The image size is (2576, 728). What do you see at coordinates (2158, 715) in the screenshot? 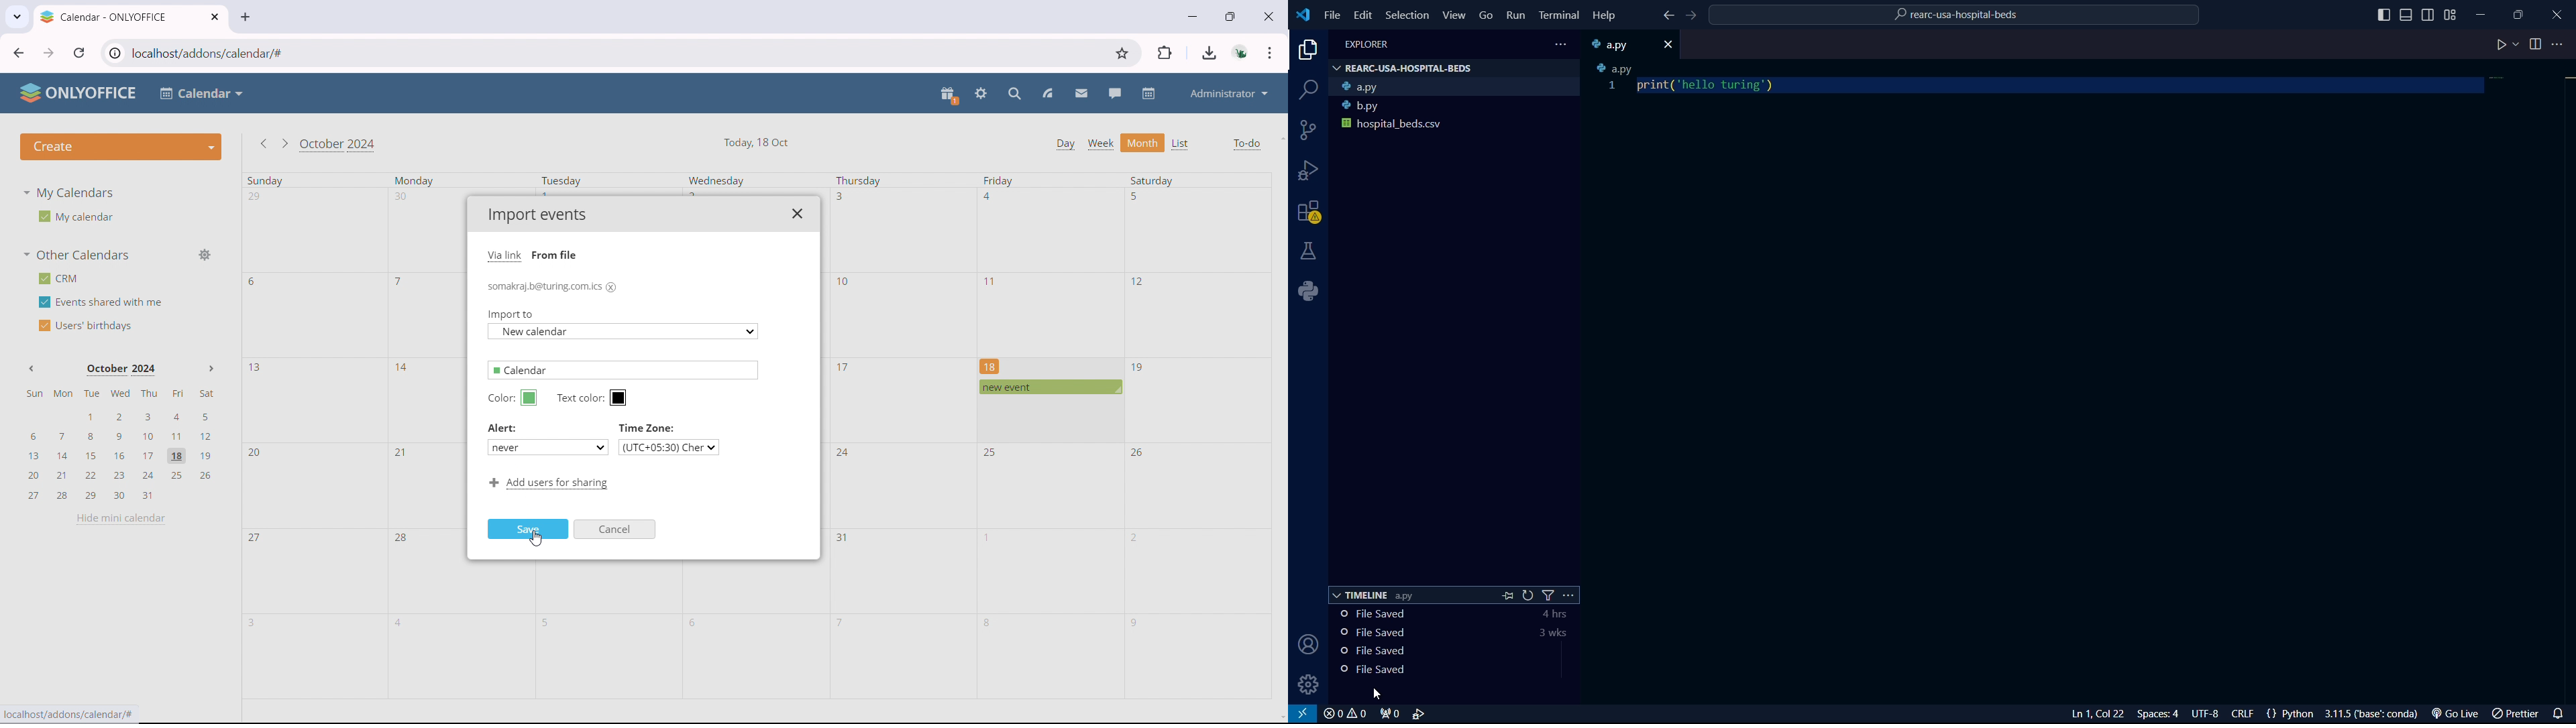
I see `select indentation` at bounding box center [2158, 715].